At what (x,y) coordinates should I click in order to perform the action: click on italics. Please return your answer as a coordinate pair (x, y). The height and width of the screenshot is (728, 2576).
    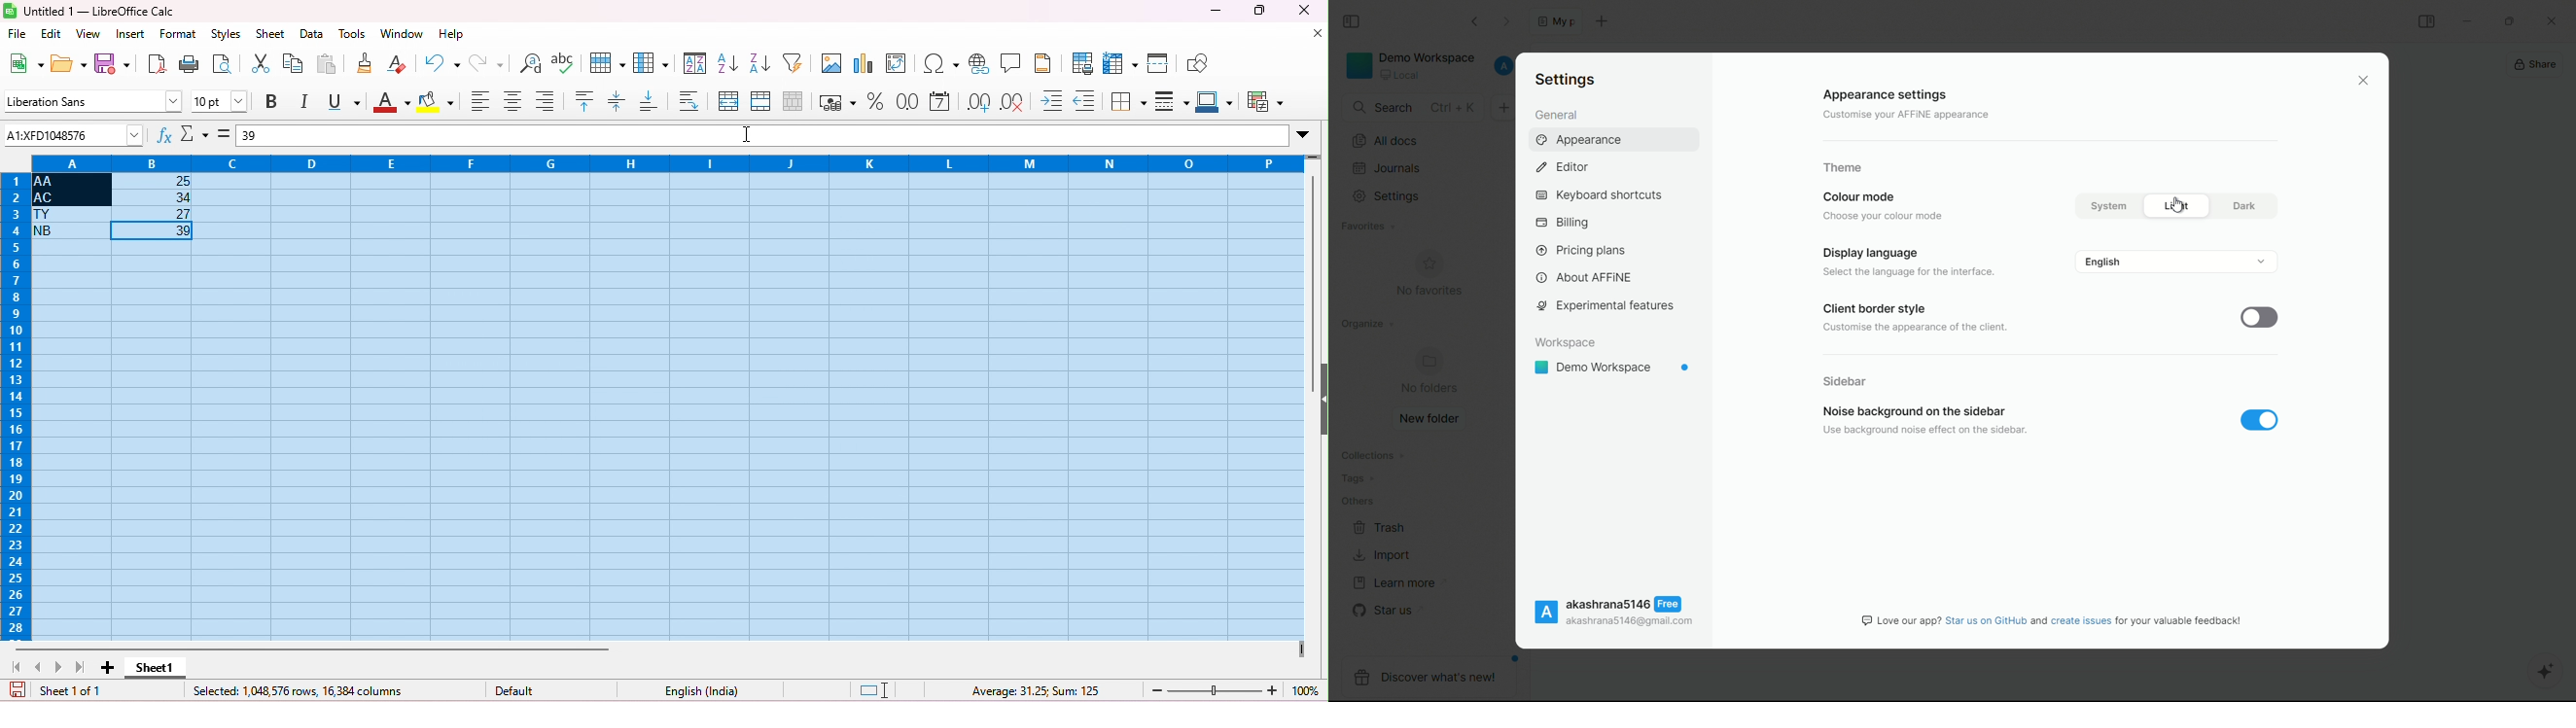
    Looking at the image, I should click on (306, 102).